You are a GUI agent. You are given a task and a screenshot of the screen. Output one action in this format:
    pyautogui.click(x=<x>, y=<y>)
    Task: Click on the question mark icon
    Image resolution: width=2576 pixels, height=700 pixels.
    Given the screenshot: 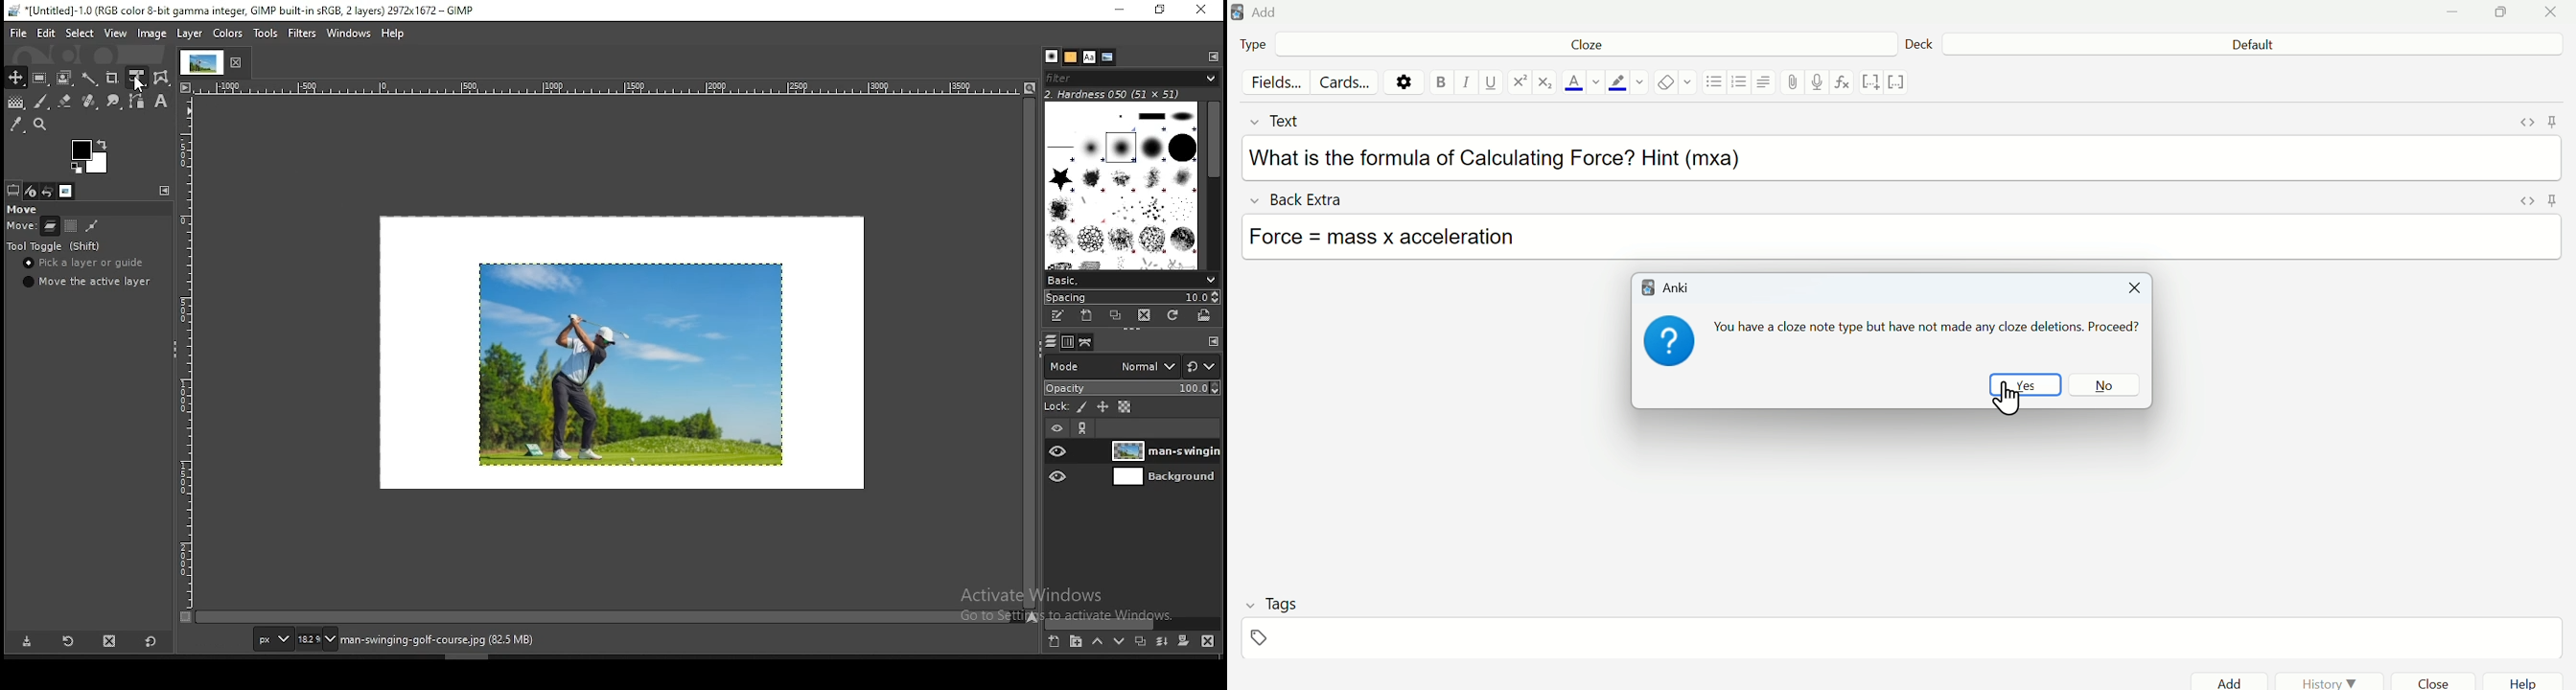 What is the action you would take?
    pyautogui.click(x=1668, y=340)
    